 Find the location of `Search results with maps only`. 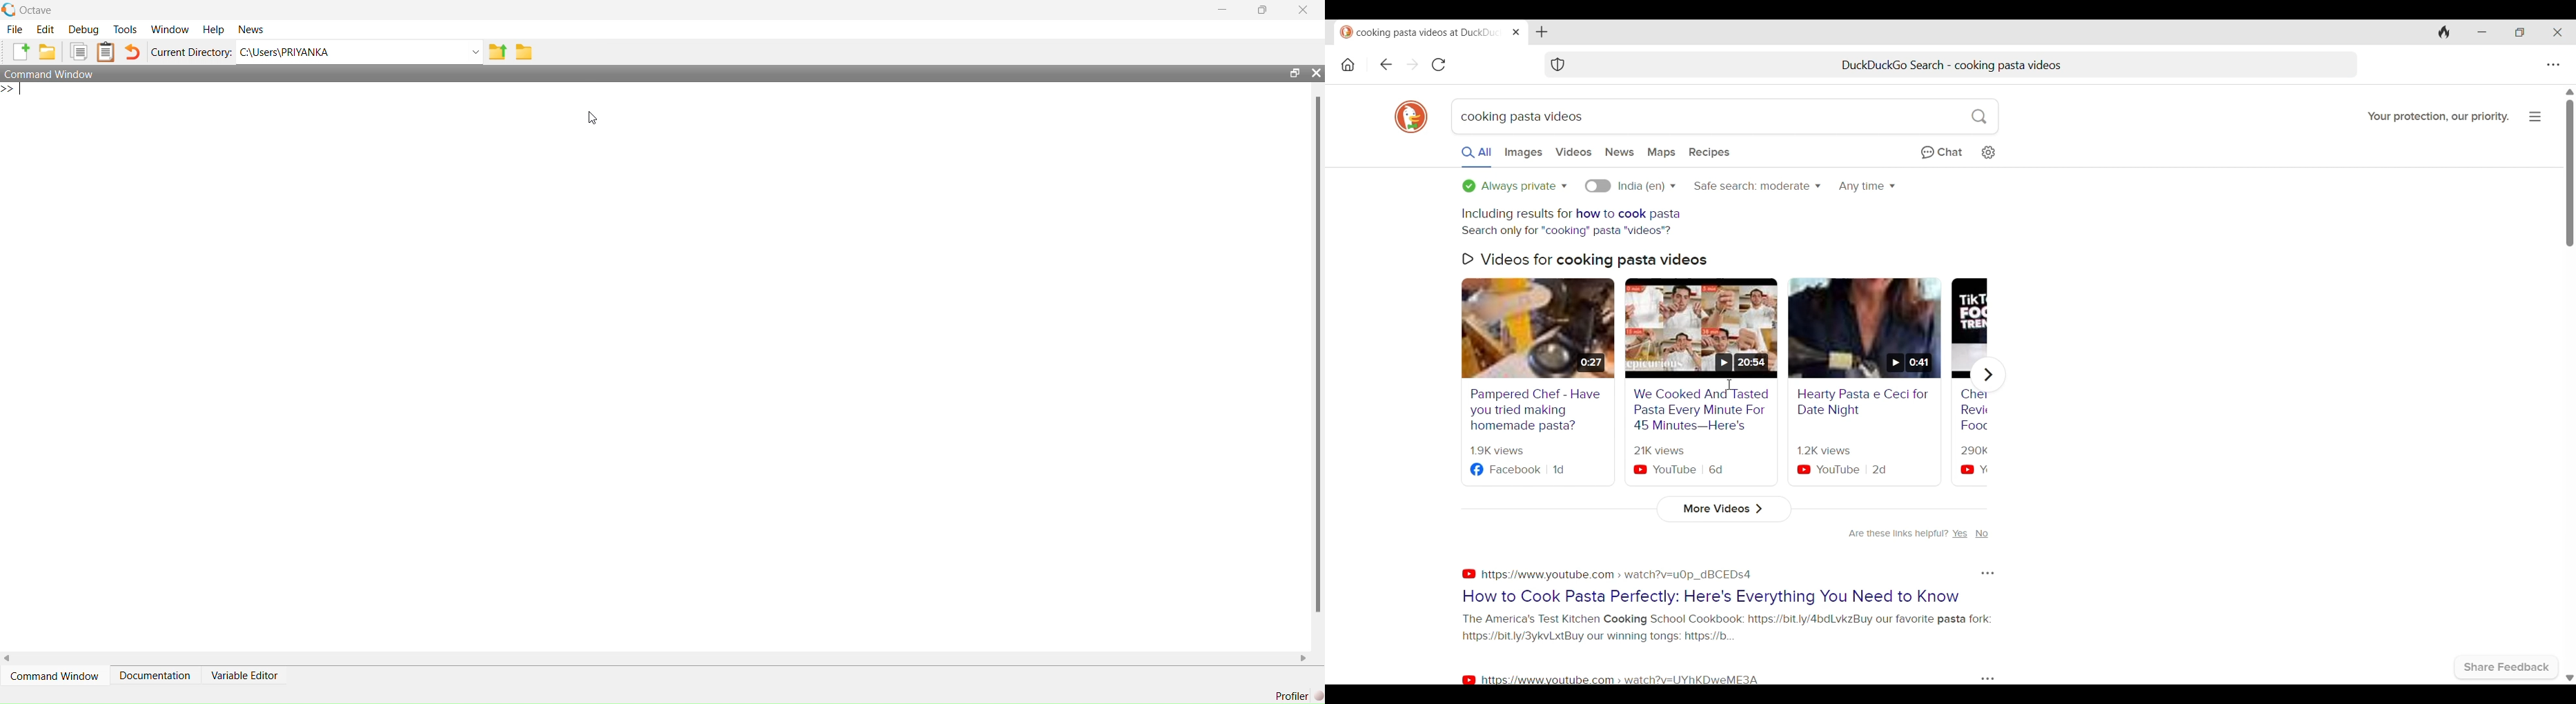

Search results with maps only is located at coordinates (1661, 153).